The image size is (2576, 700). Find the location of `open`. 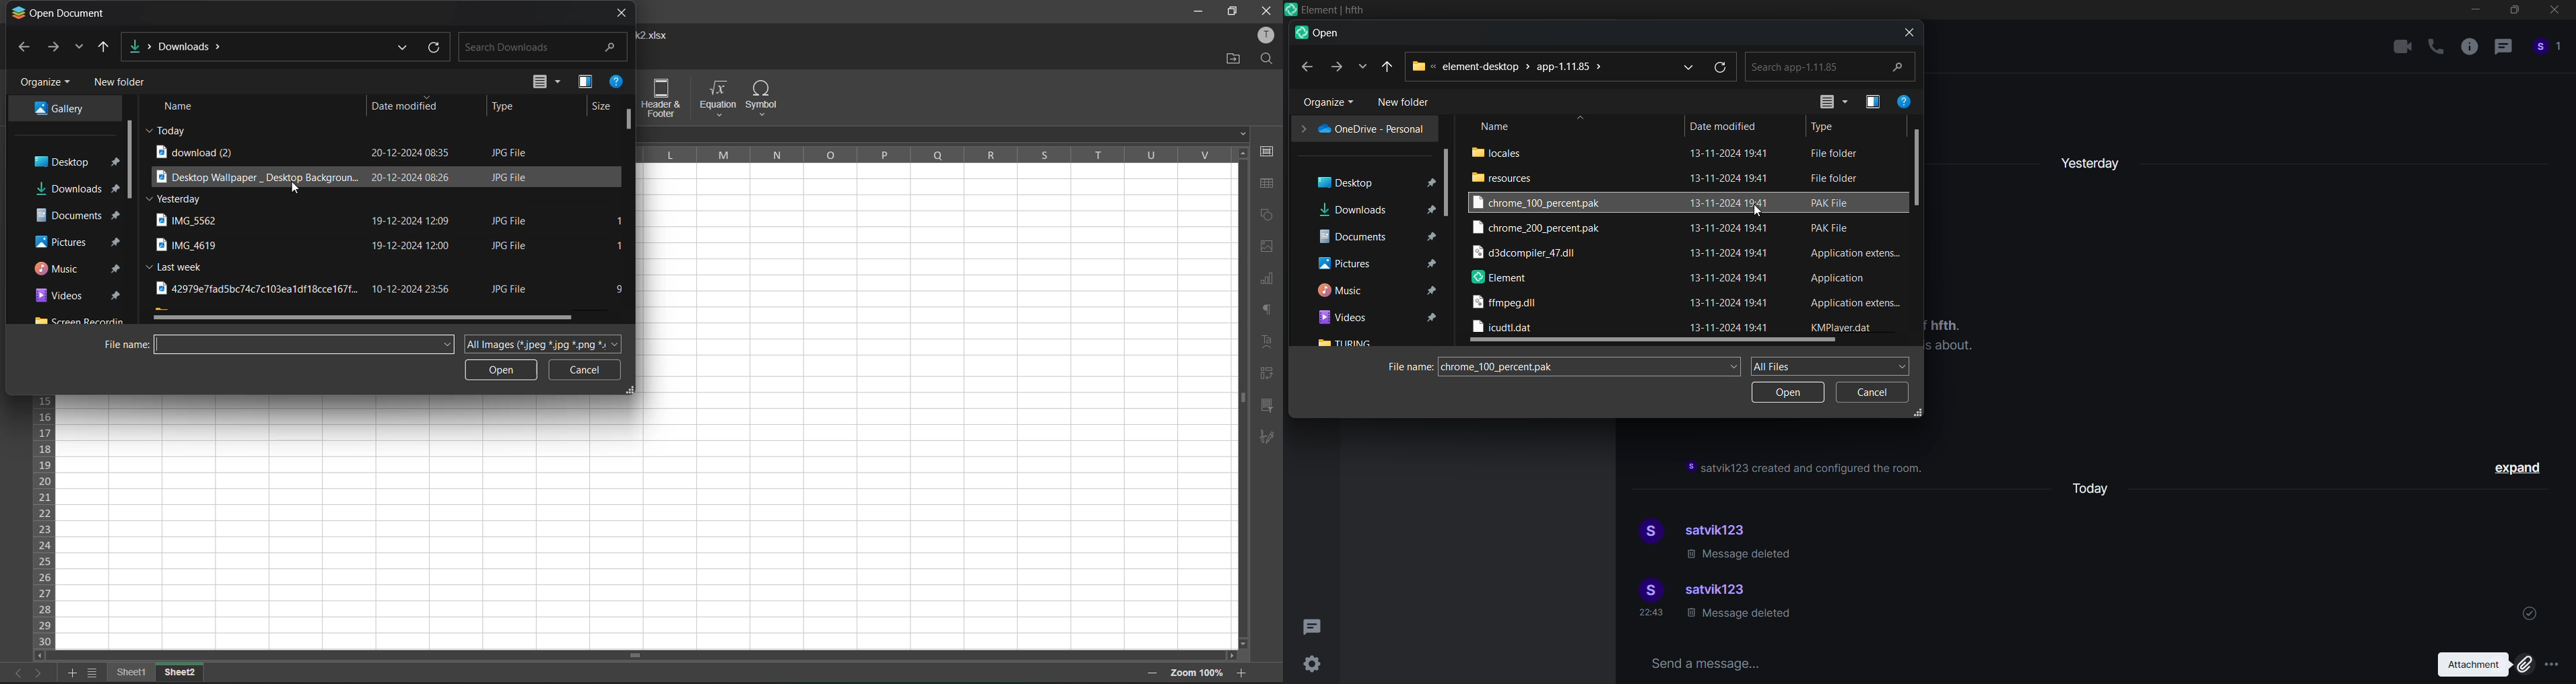

open is located at coordinates (500, 370).